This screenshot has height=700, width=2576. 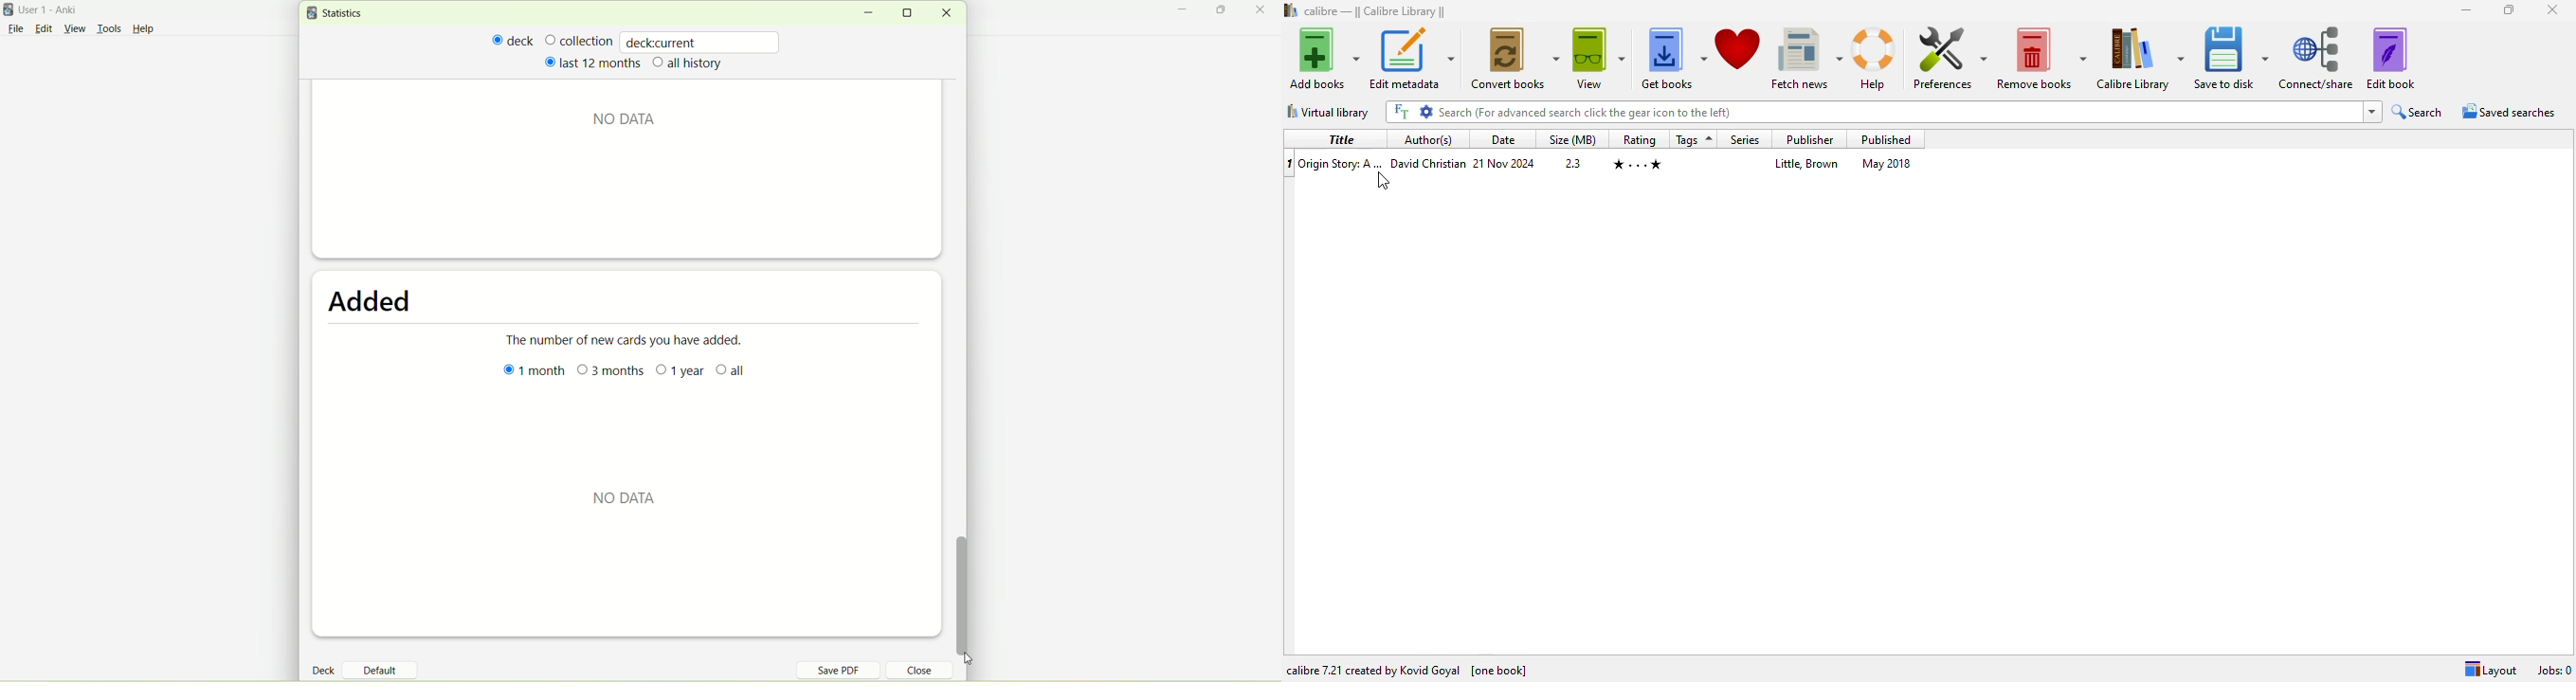 I want to click on connect/share, so click(x=2318, y=57).